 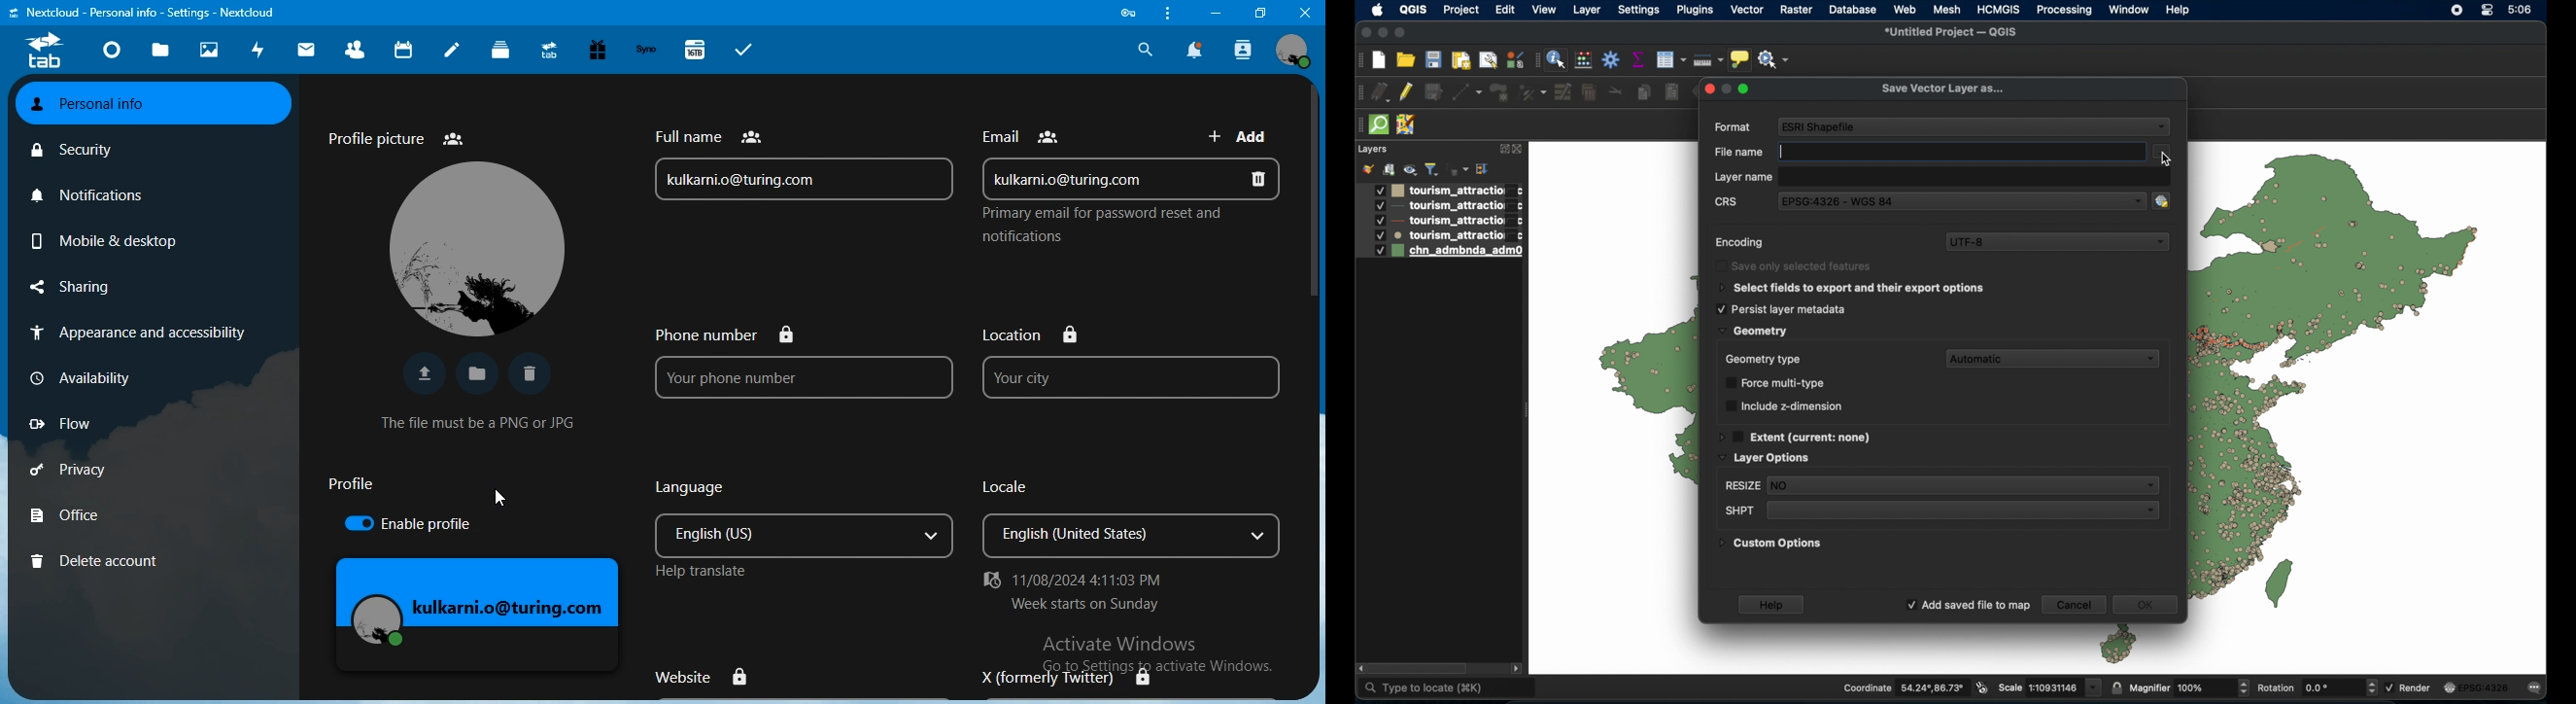 What do you see at coordinates (2521, 10) in the screenshot?
I see `time` at bounding box center [2521, 10].